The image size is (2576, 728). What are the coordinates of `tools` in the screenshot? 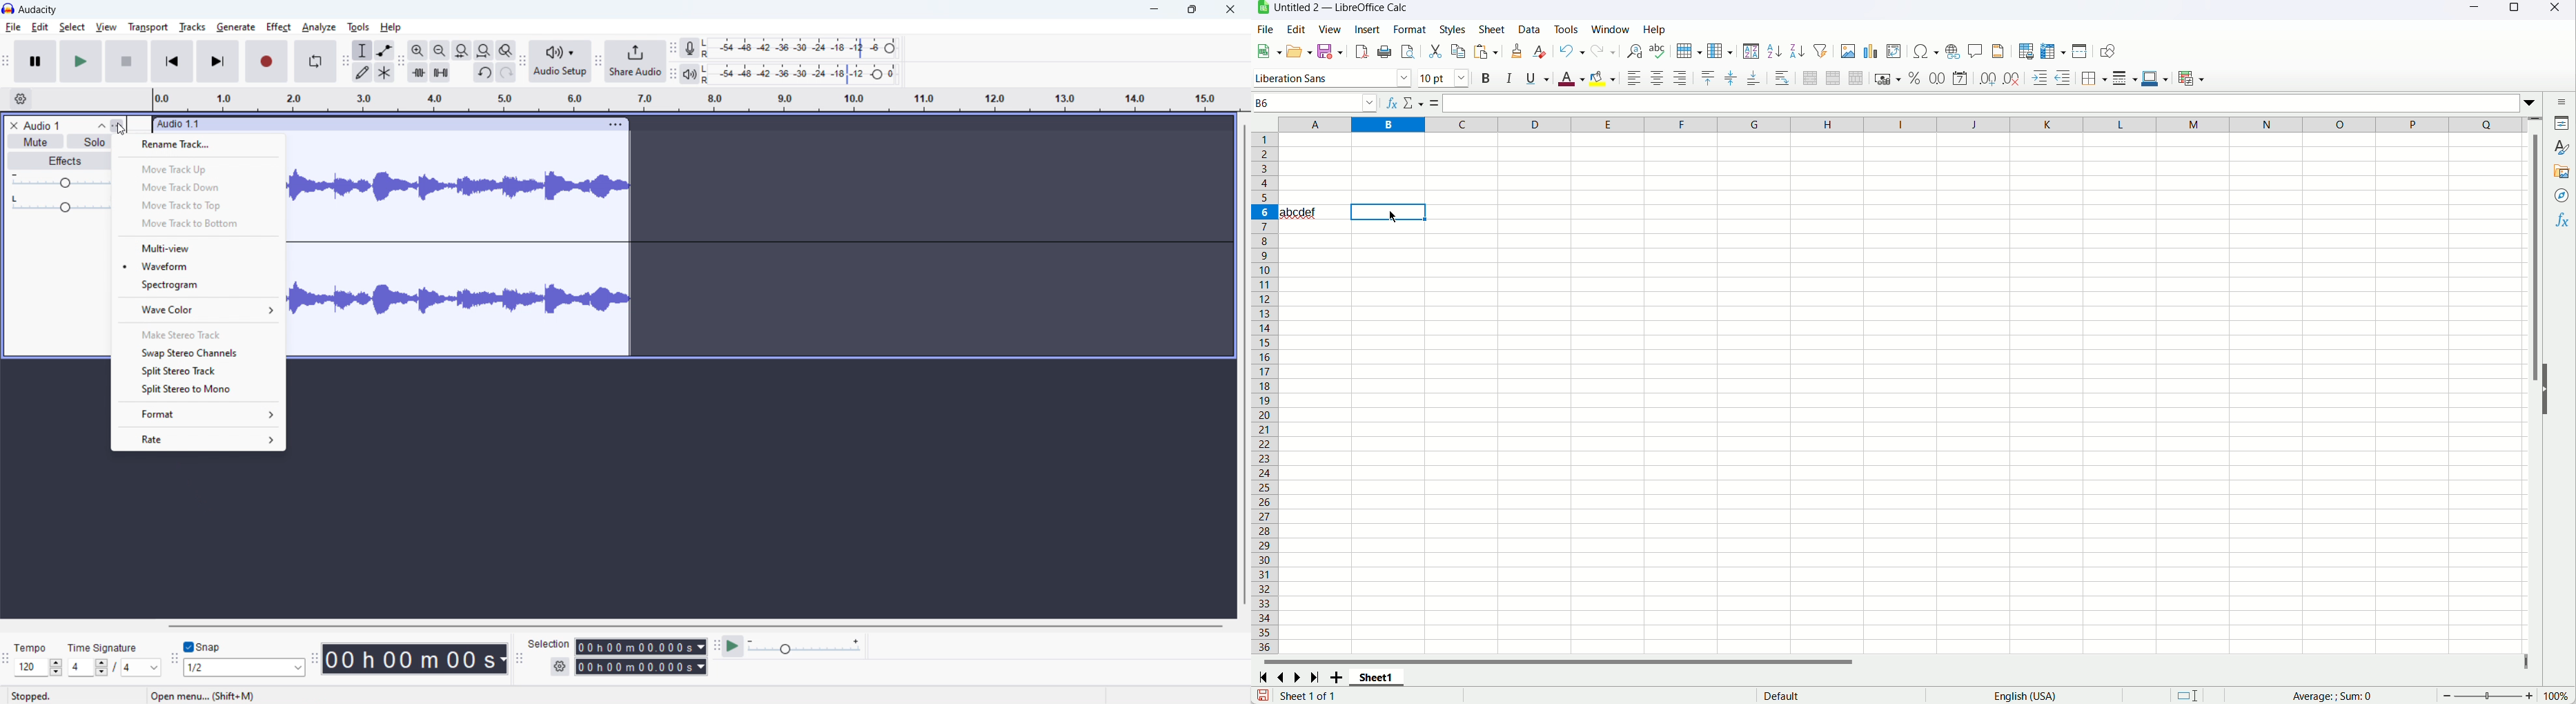 It's located at (358, 27).